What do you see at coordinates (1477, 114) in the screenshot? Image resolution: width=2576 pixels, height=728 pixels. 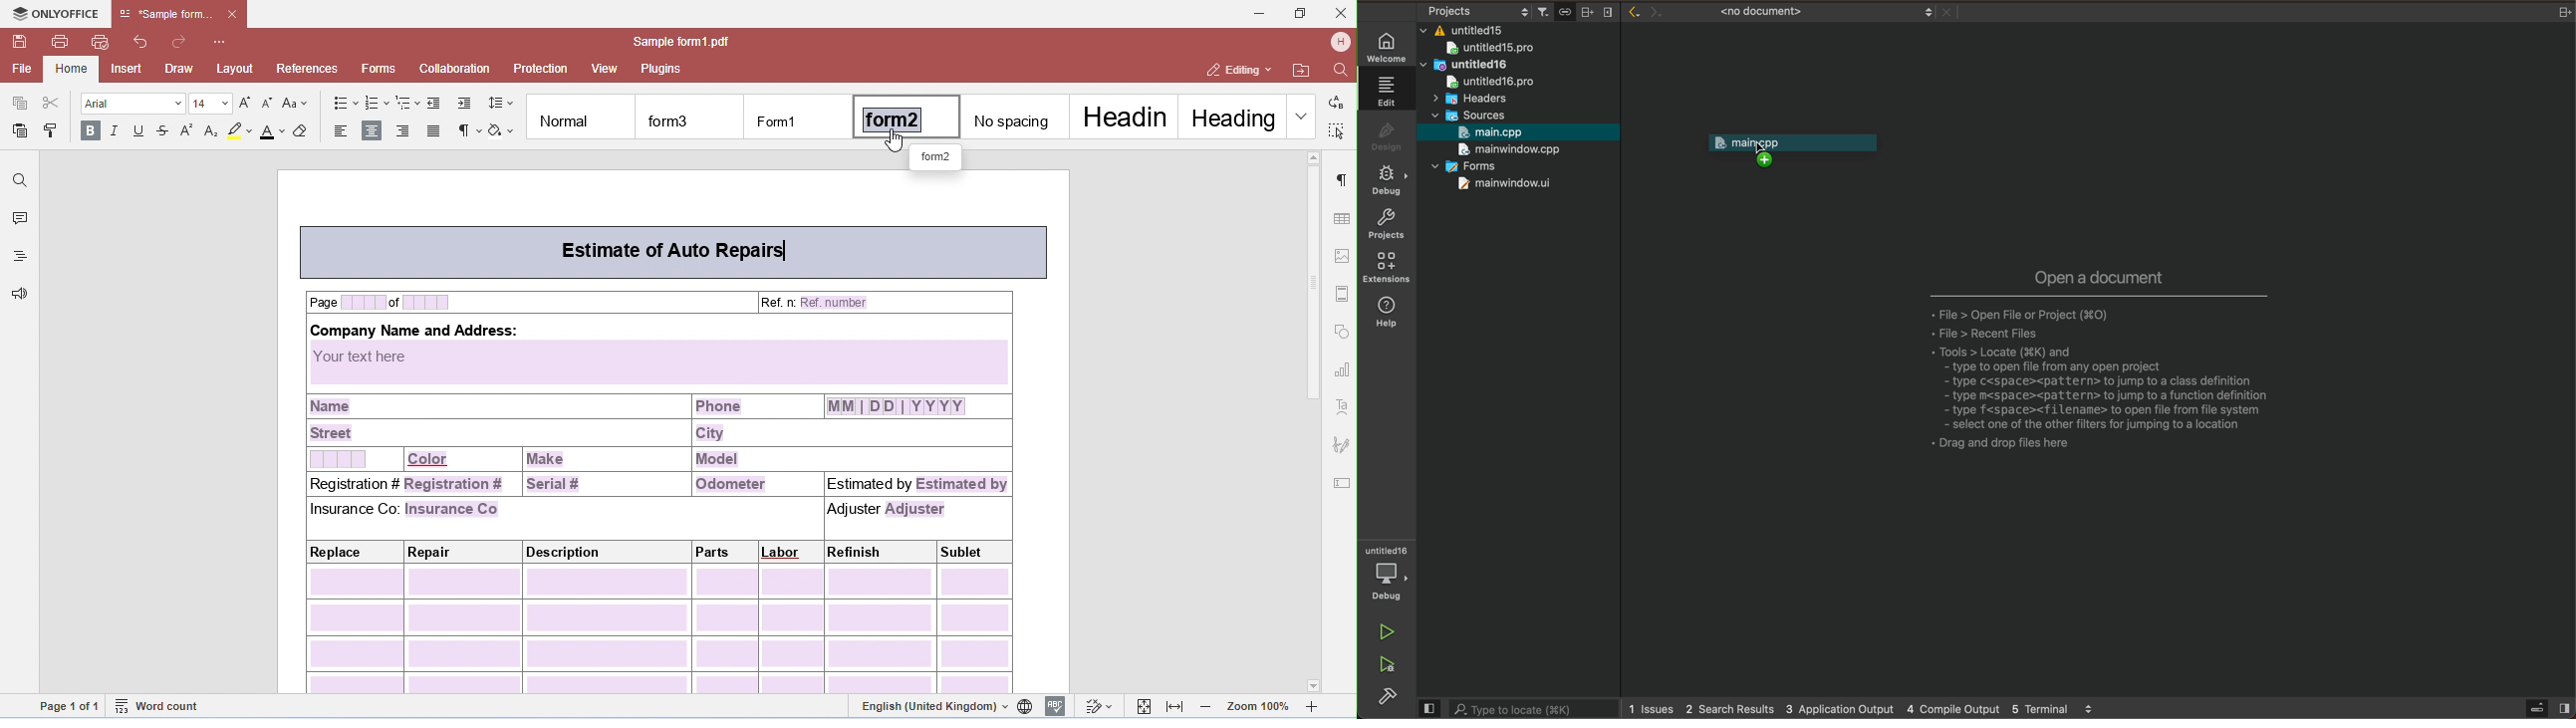 I see `sources` at bounding box center [1477, 114].